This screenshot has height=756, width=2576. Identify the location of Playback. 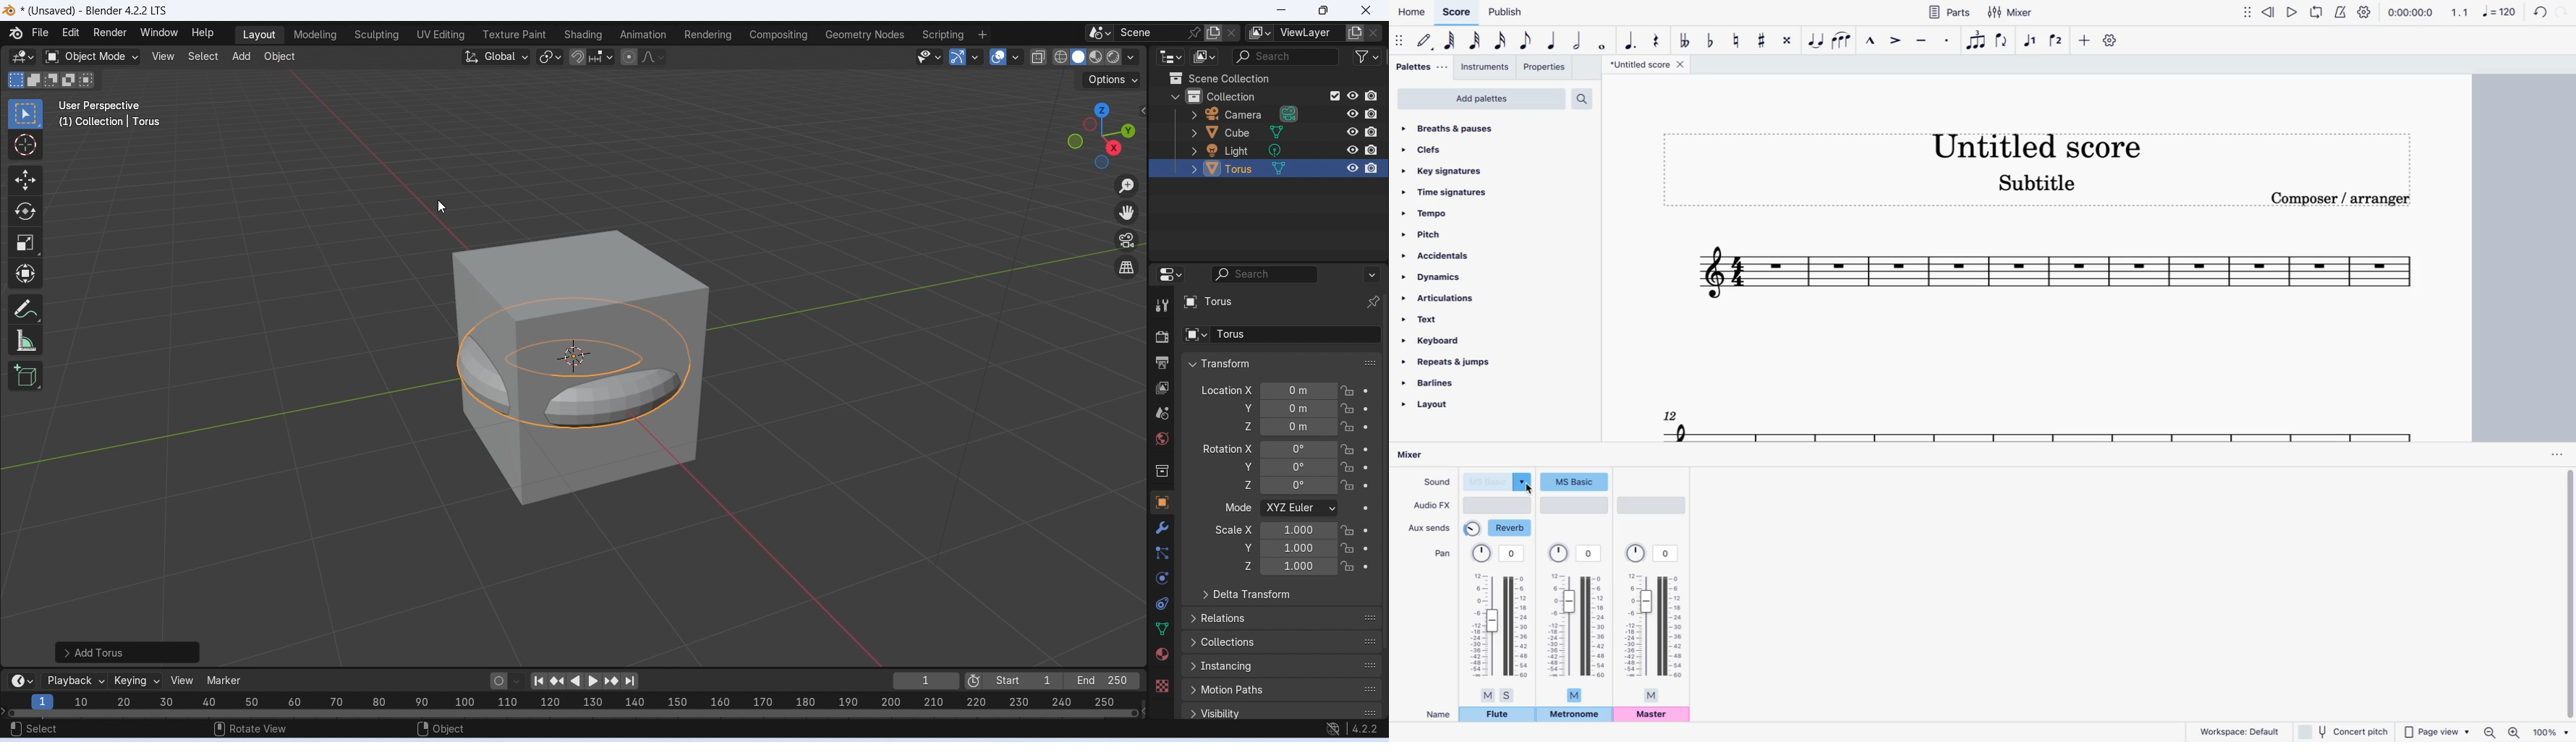
(72, 680).